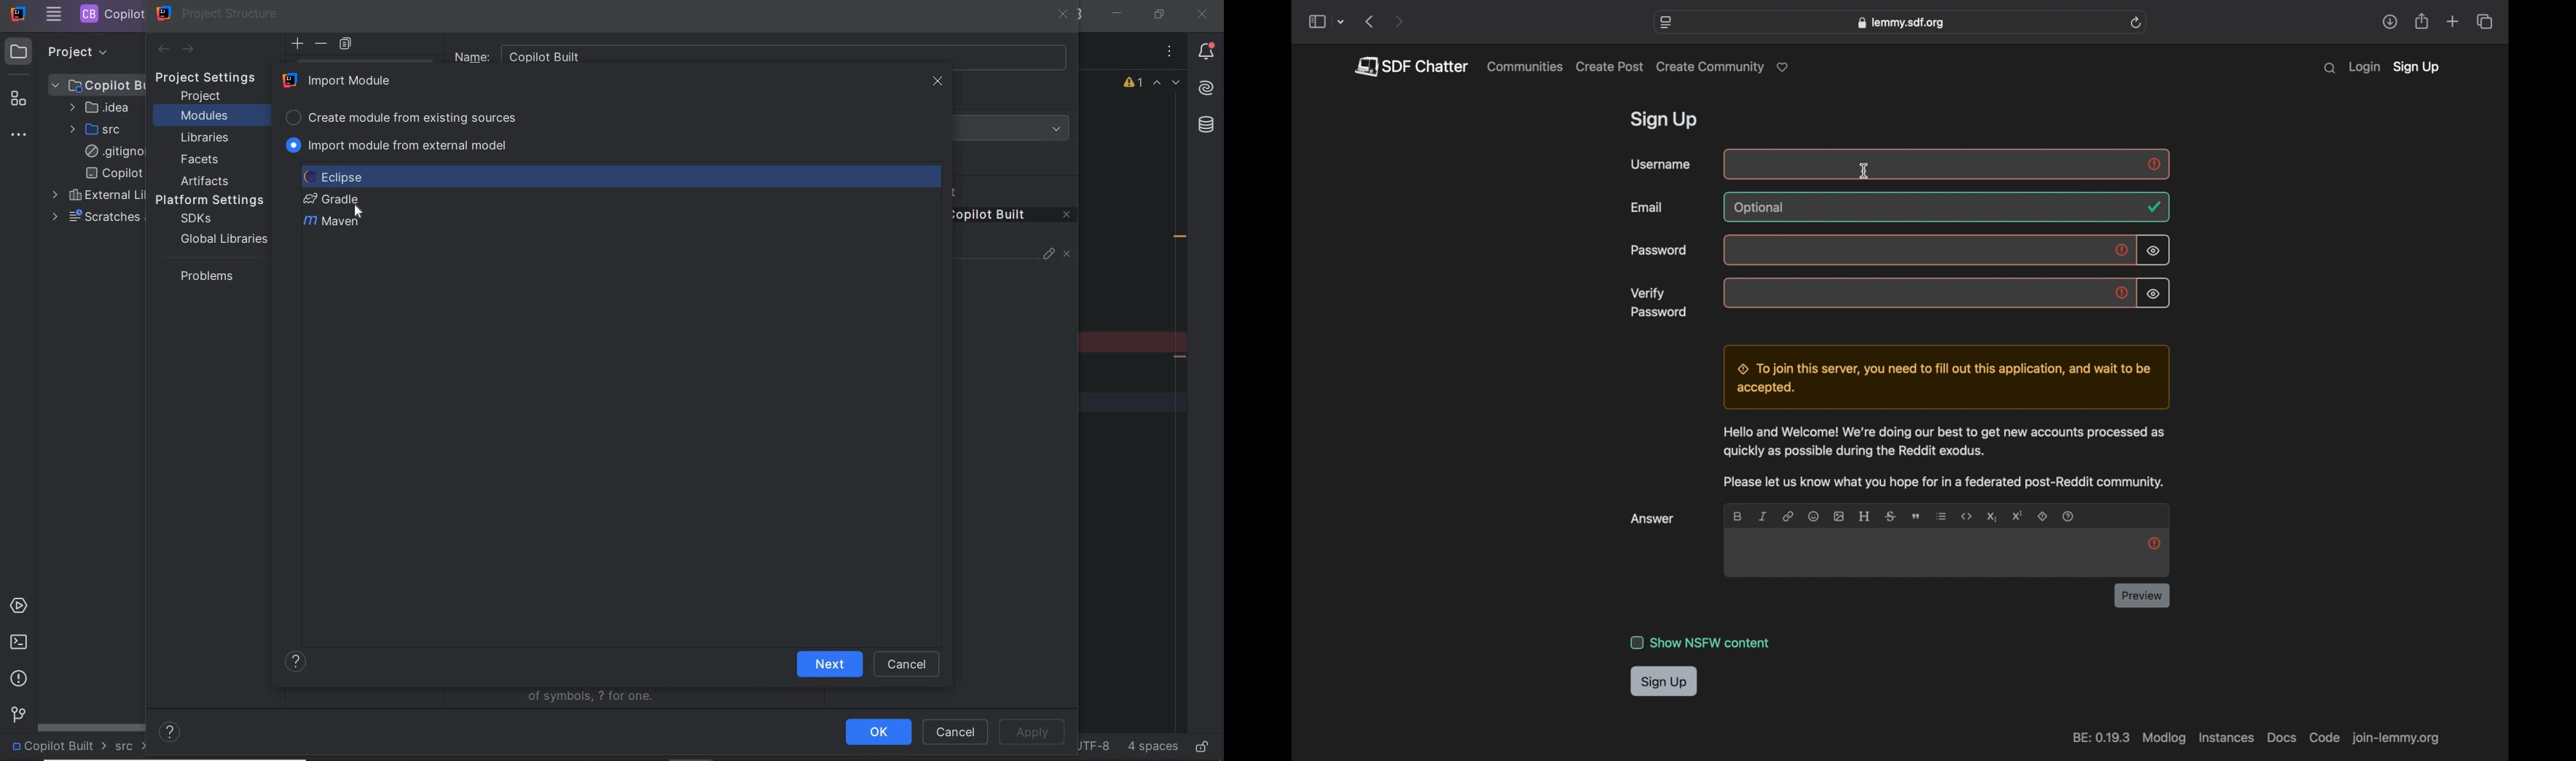 The image size is (2576, 784). What do you see at coordinates (2142, 595) in the screenshot?
I see `preview` at bounding box center [2142, 595].